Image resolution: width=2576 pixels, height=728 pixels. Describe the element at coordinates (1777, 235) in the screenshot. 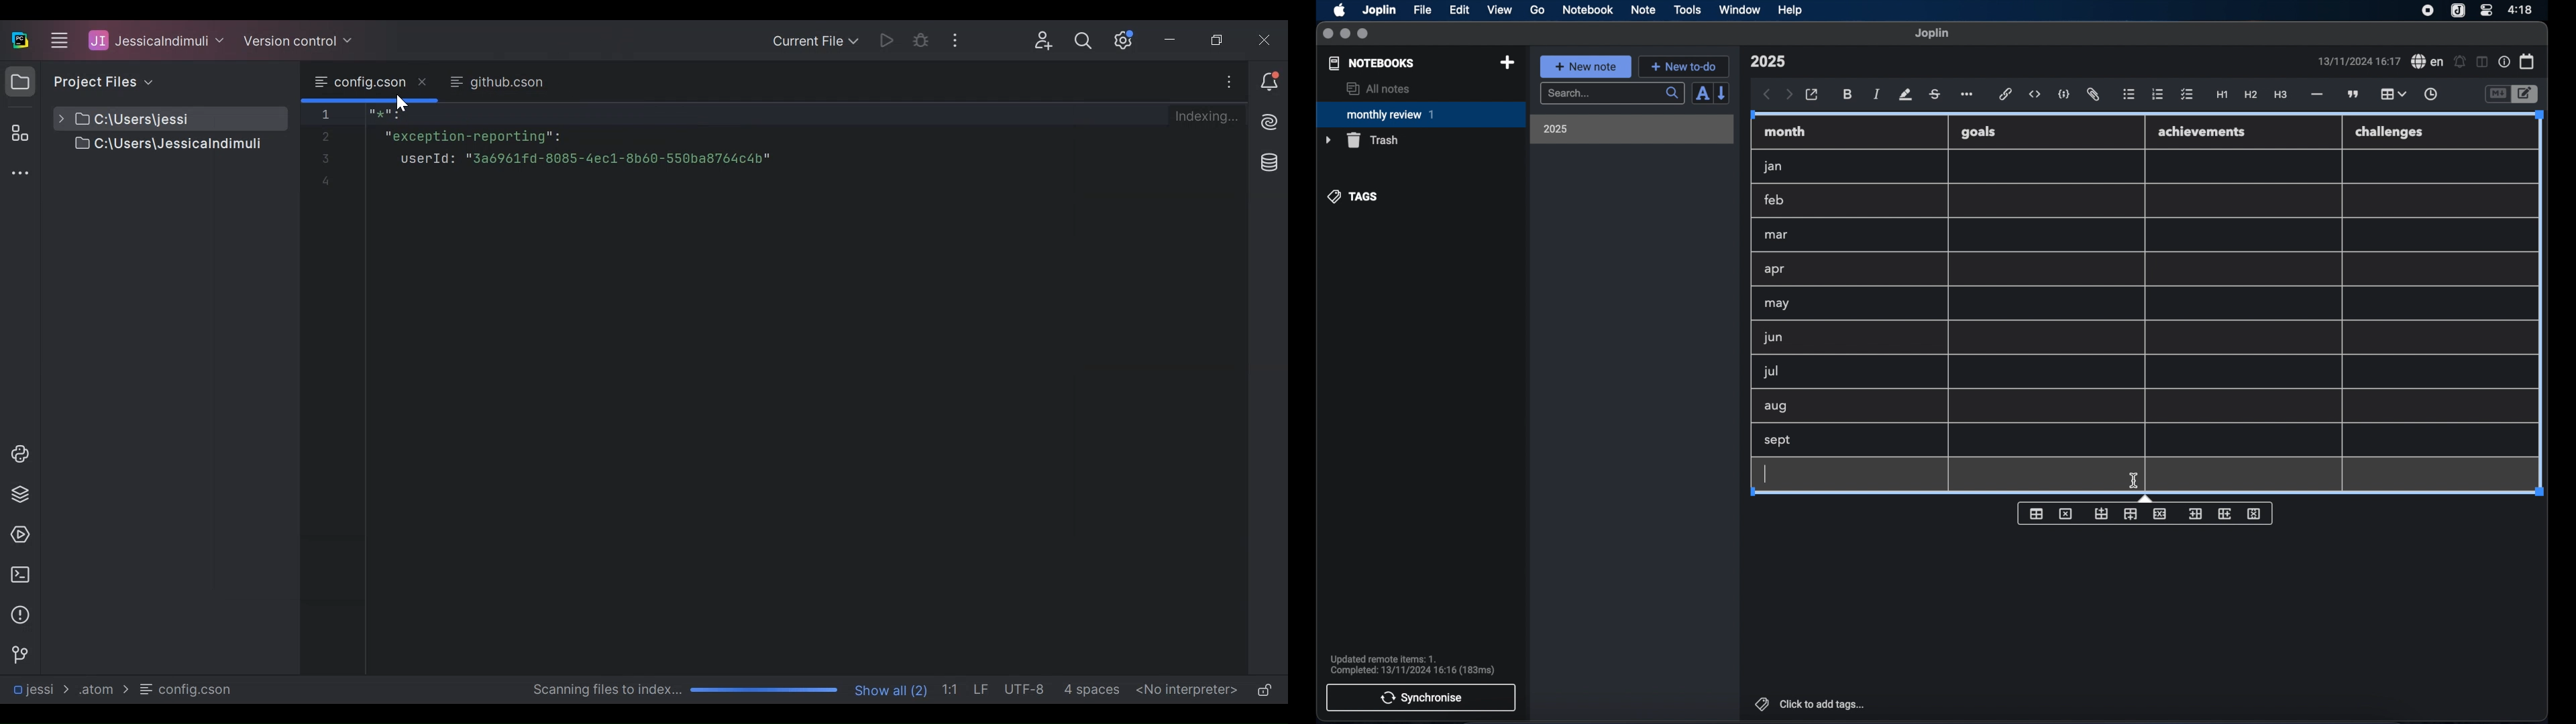

I see `mar` at that location.